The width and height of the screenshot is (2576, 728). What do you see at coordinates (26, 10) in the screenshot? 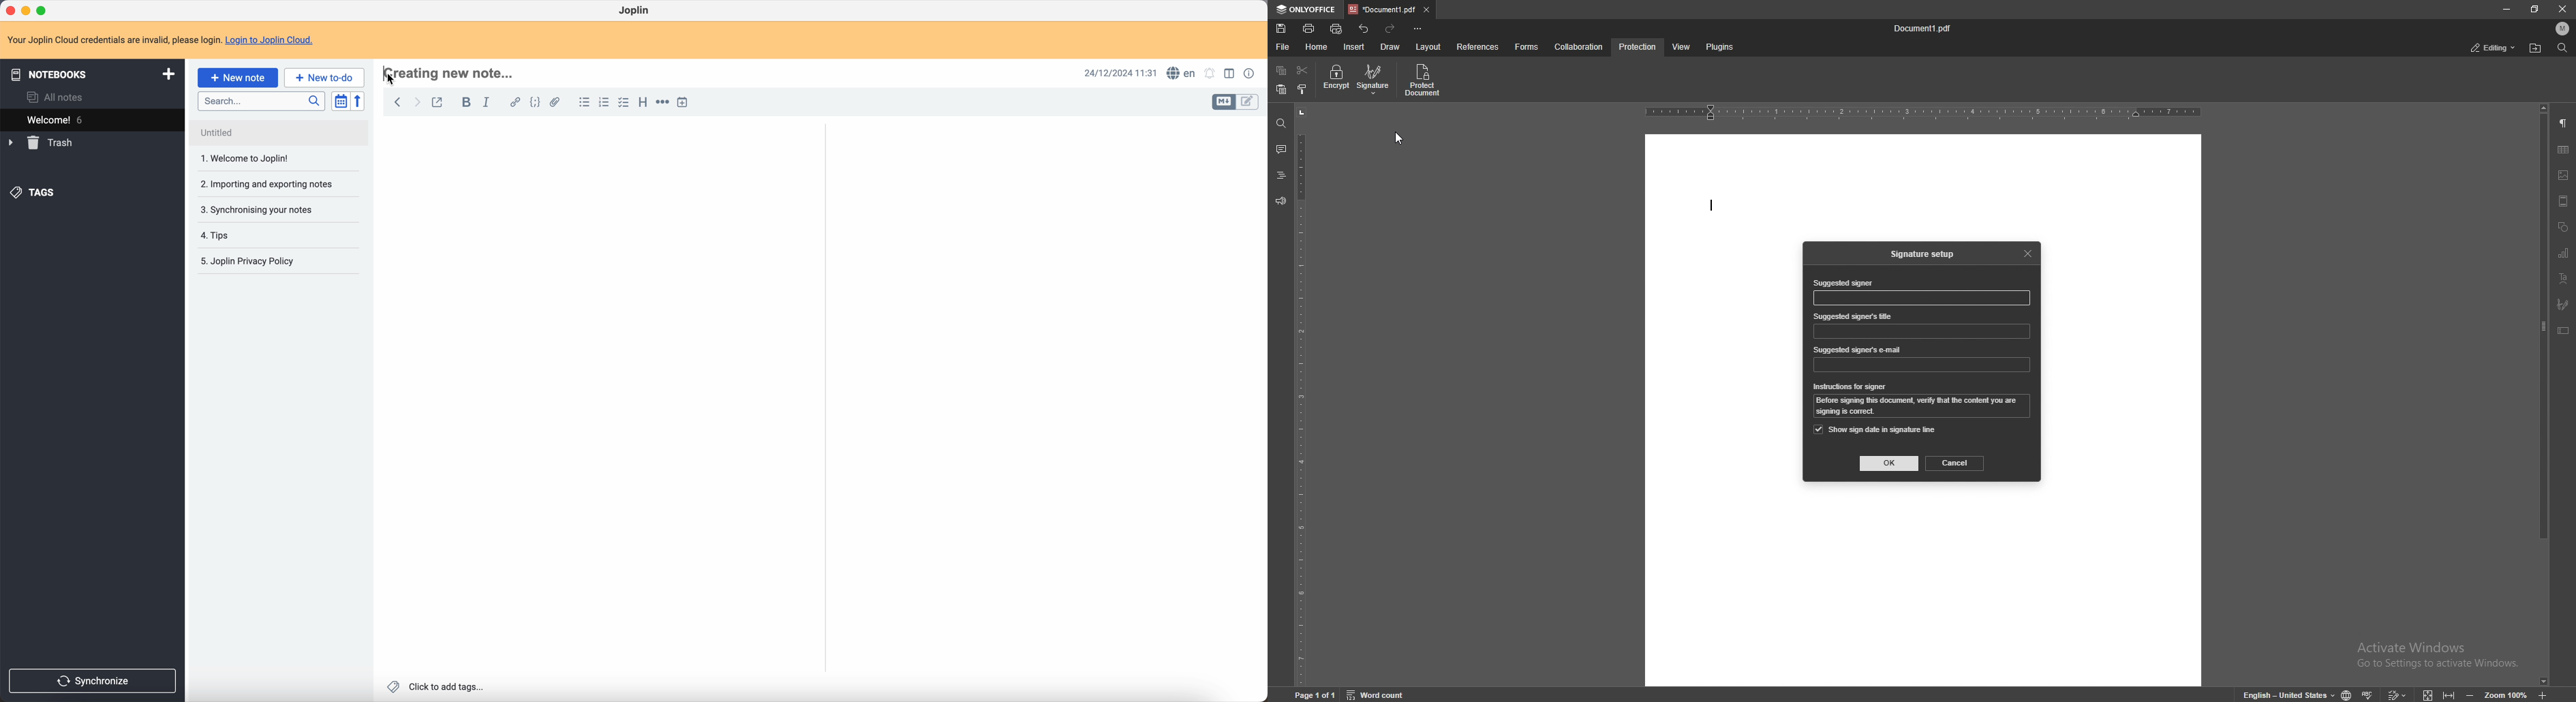
I see `minimize` at bounding box center [26, 10].